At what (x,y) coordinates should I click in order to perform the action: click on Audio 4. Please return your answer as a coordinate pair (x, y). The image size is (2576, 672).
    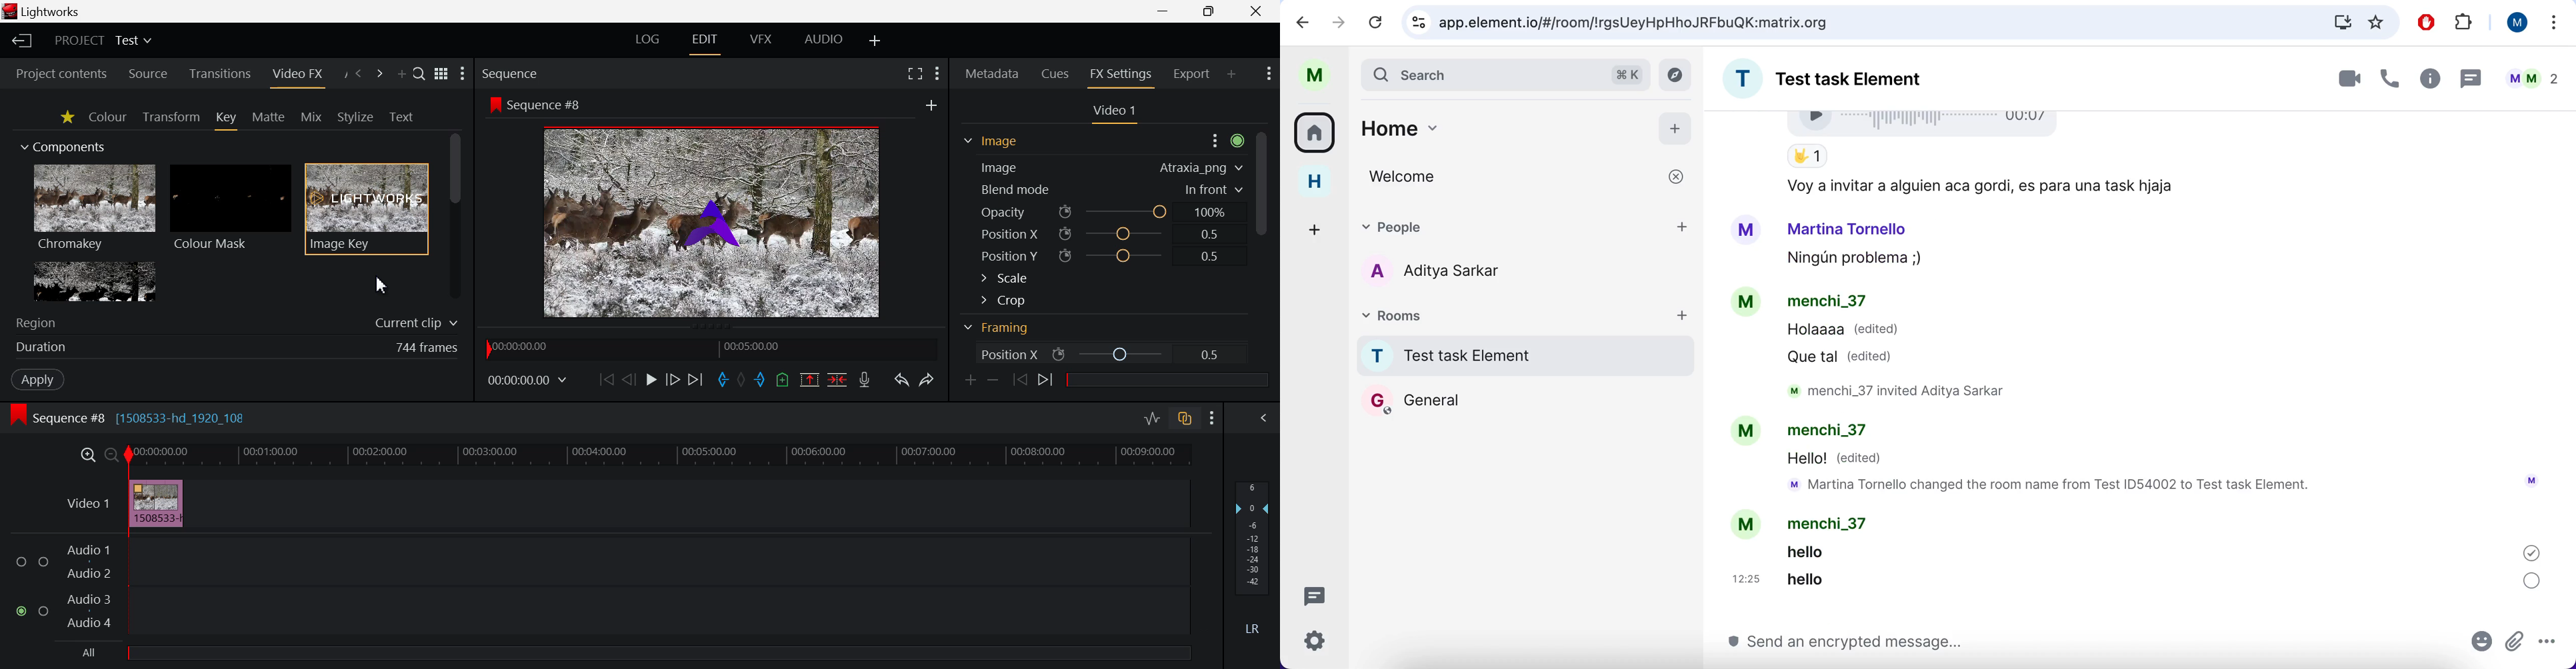
    Looking at the image, I should click on (91, 622).